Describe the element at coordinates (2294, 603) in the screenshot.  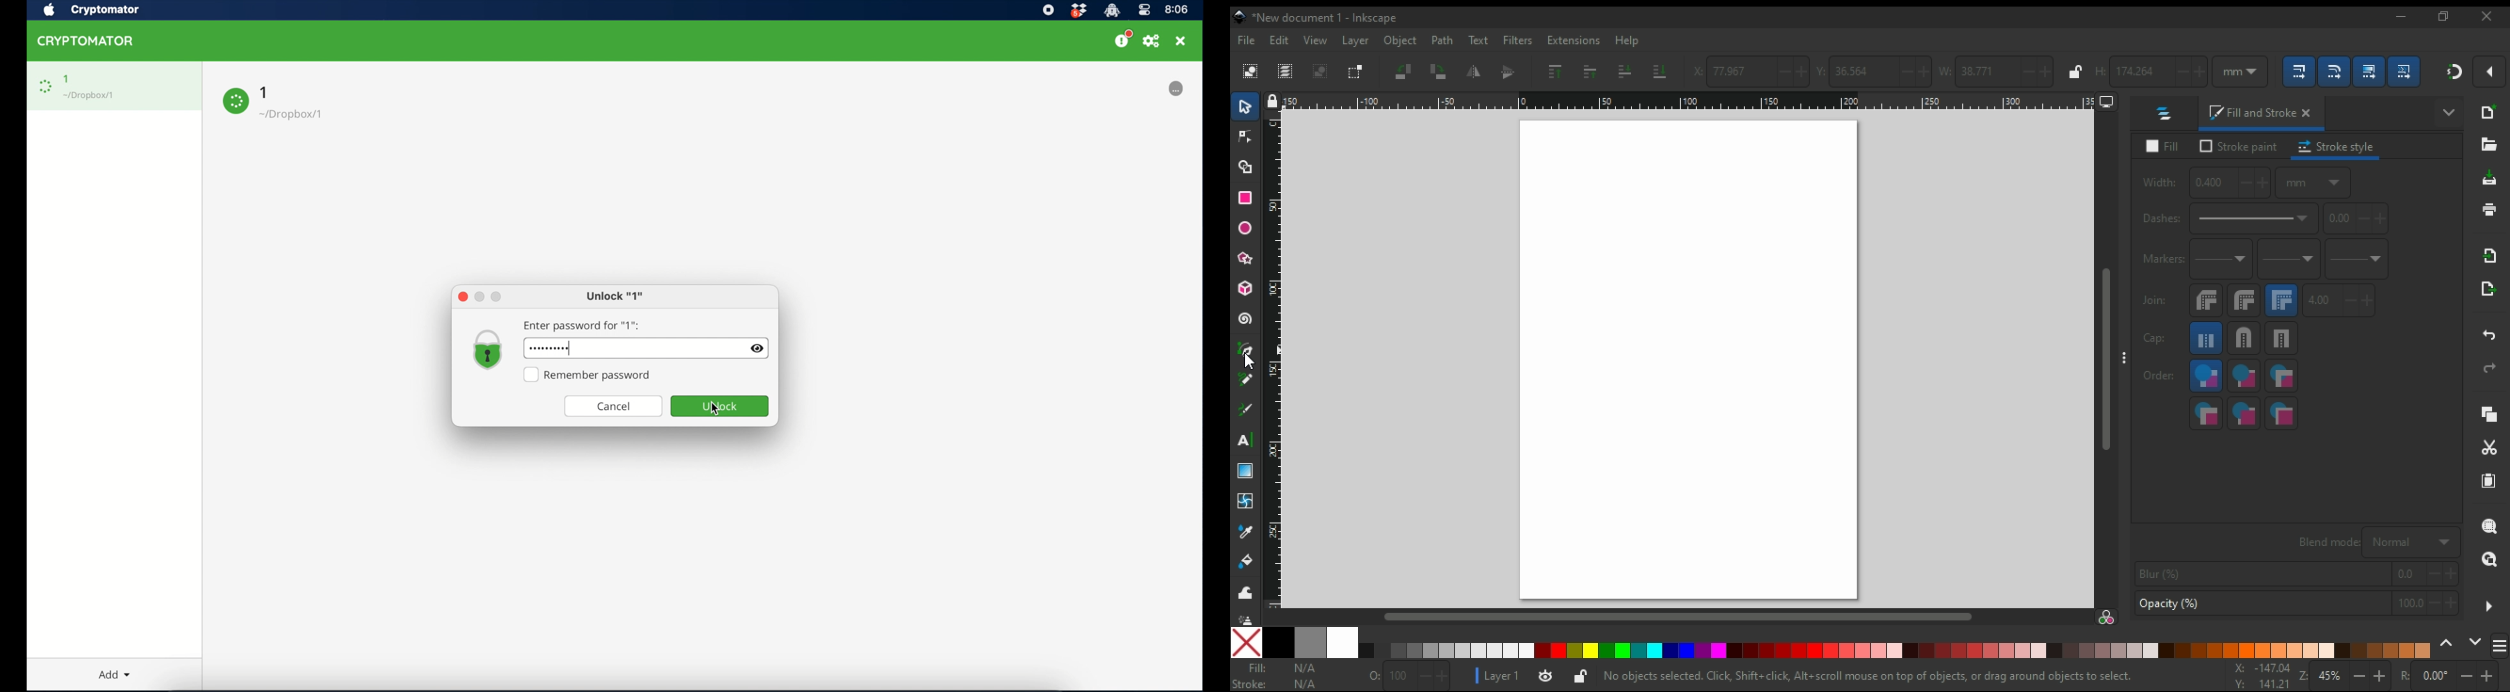
I see `opacity` at that location.